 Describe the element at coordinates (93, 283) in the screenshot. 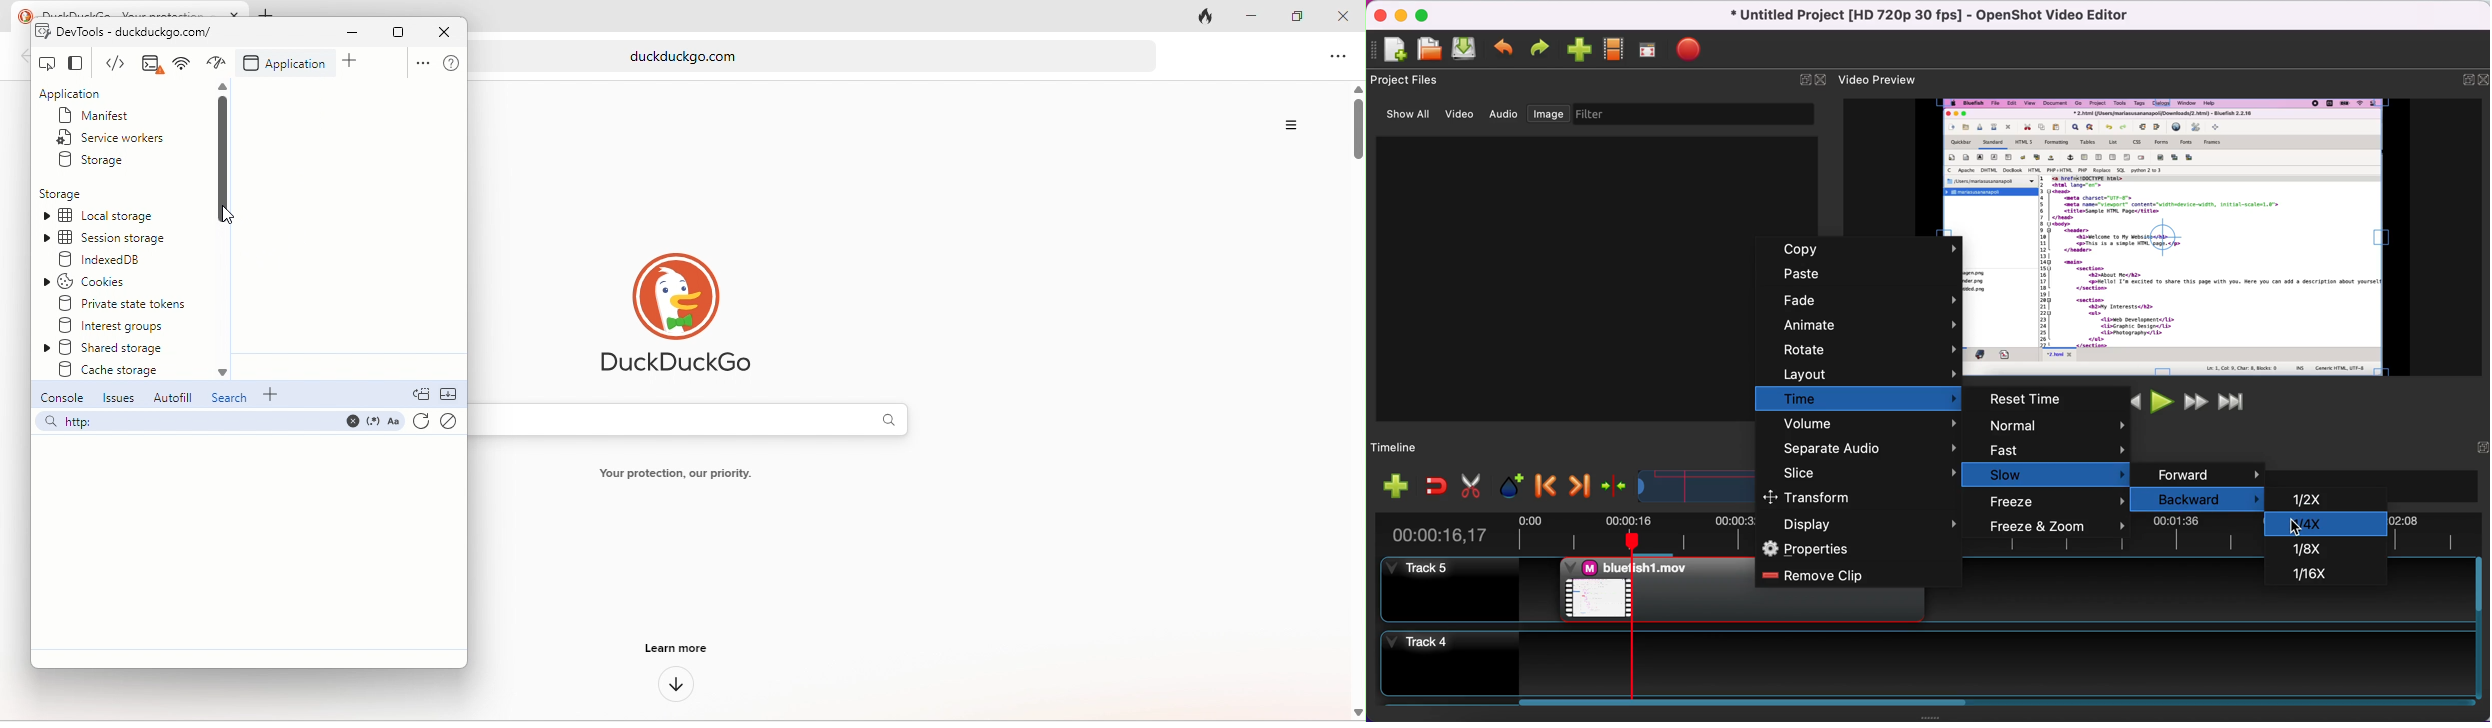

I see `cookies` at that location.